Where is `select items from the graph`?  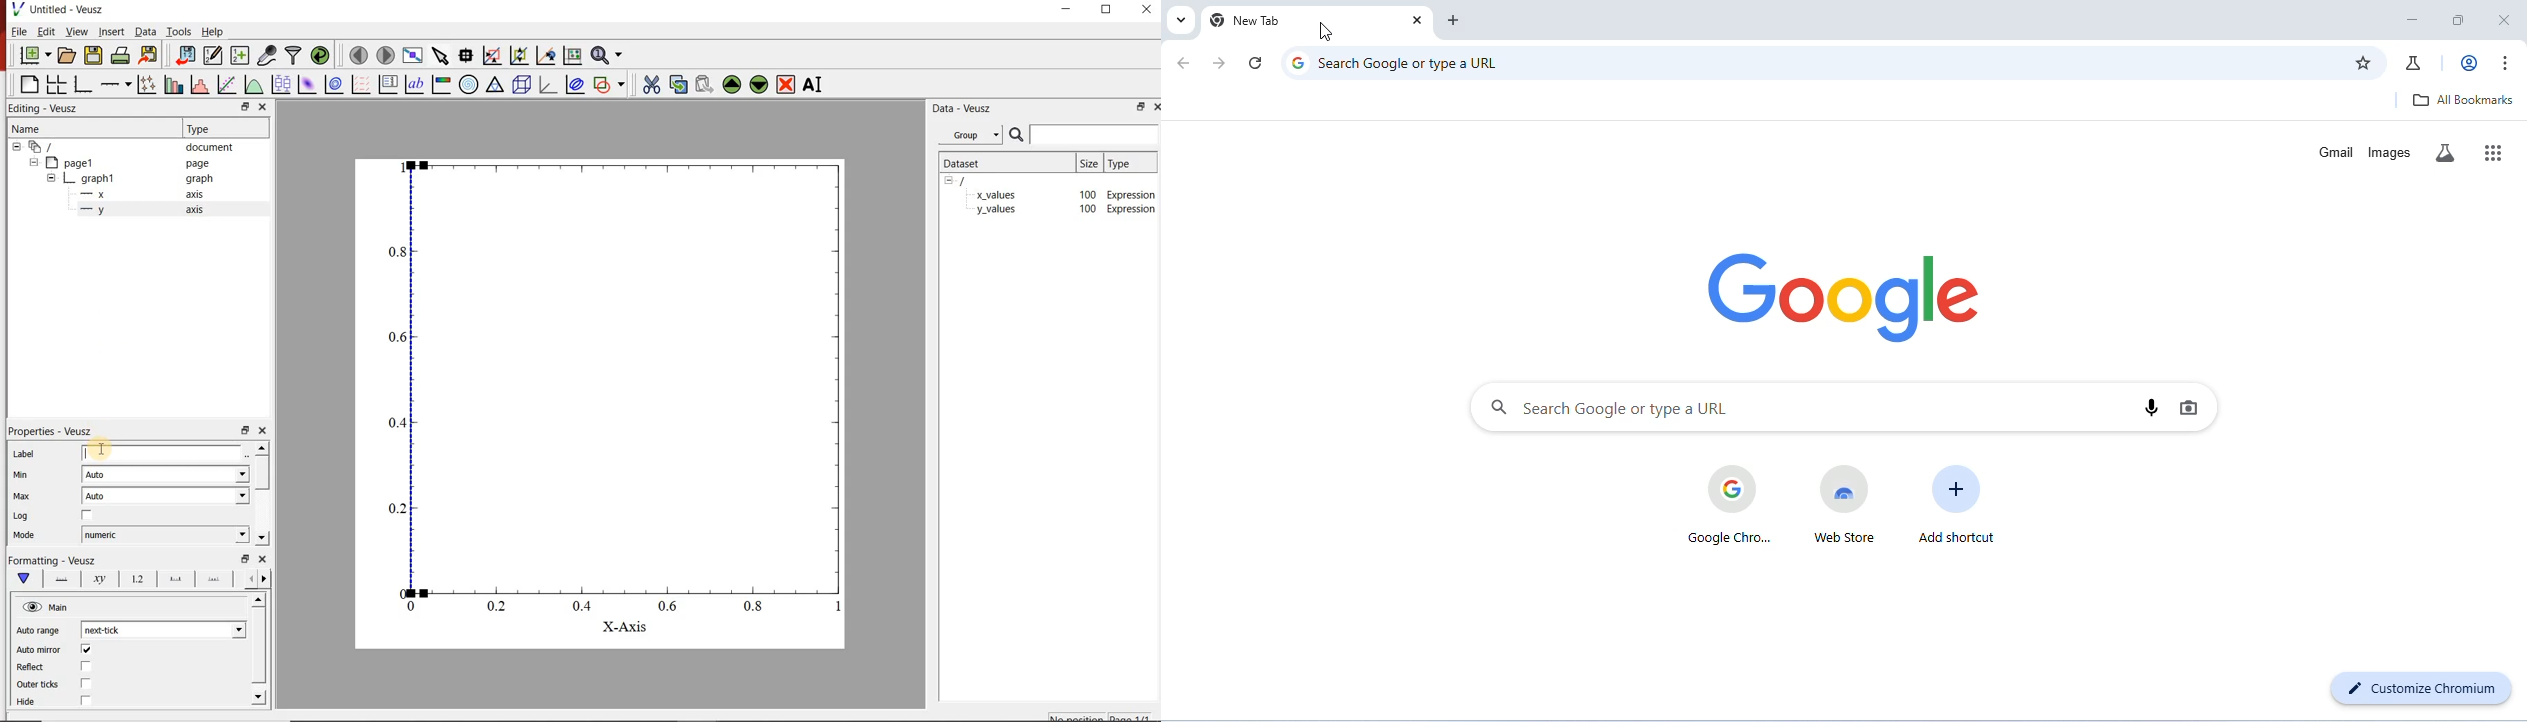
select items from the graph is located at coordinates (442, 55).